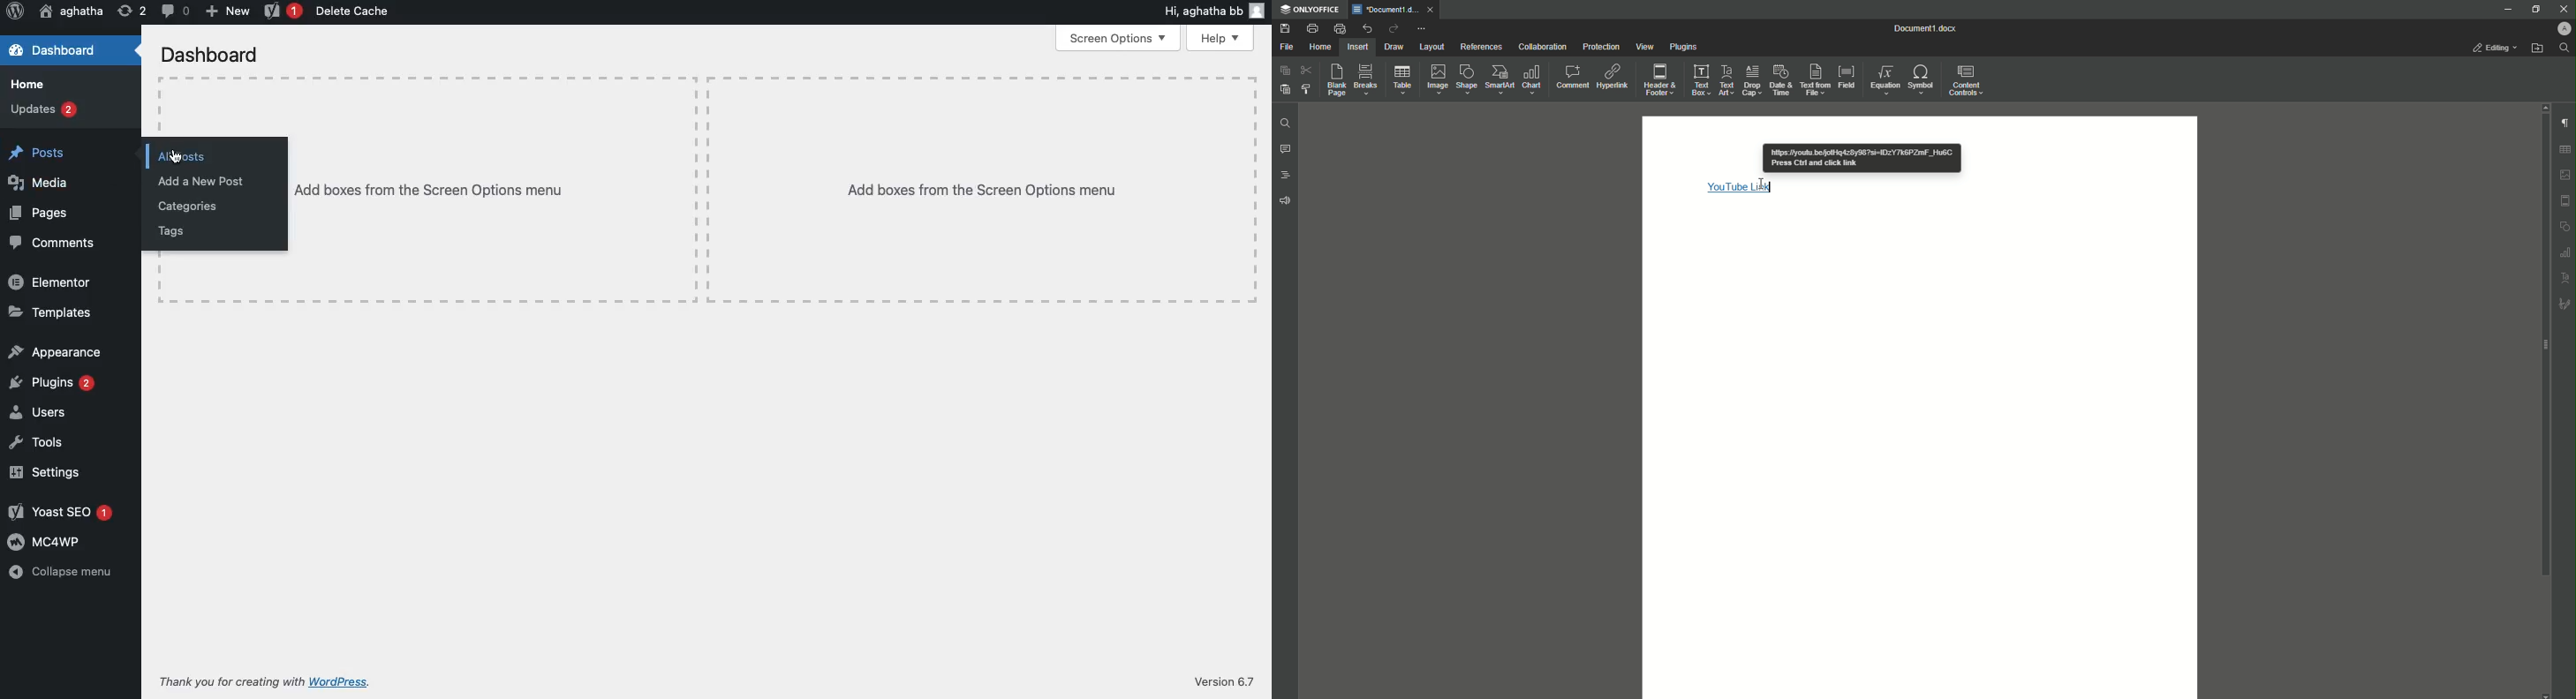 Image resolution: width=2576 pixels, height=700 pixels. What do you see at coordinates (2534, 10) in the screenshot?
I see `Restore` at bounding box center [2534, 10].